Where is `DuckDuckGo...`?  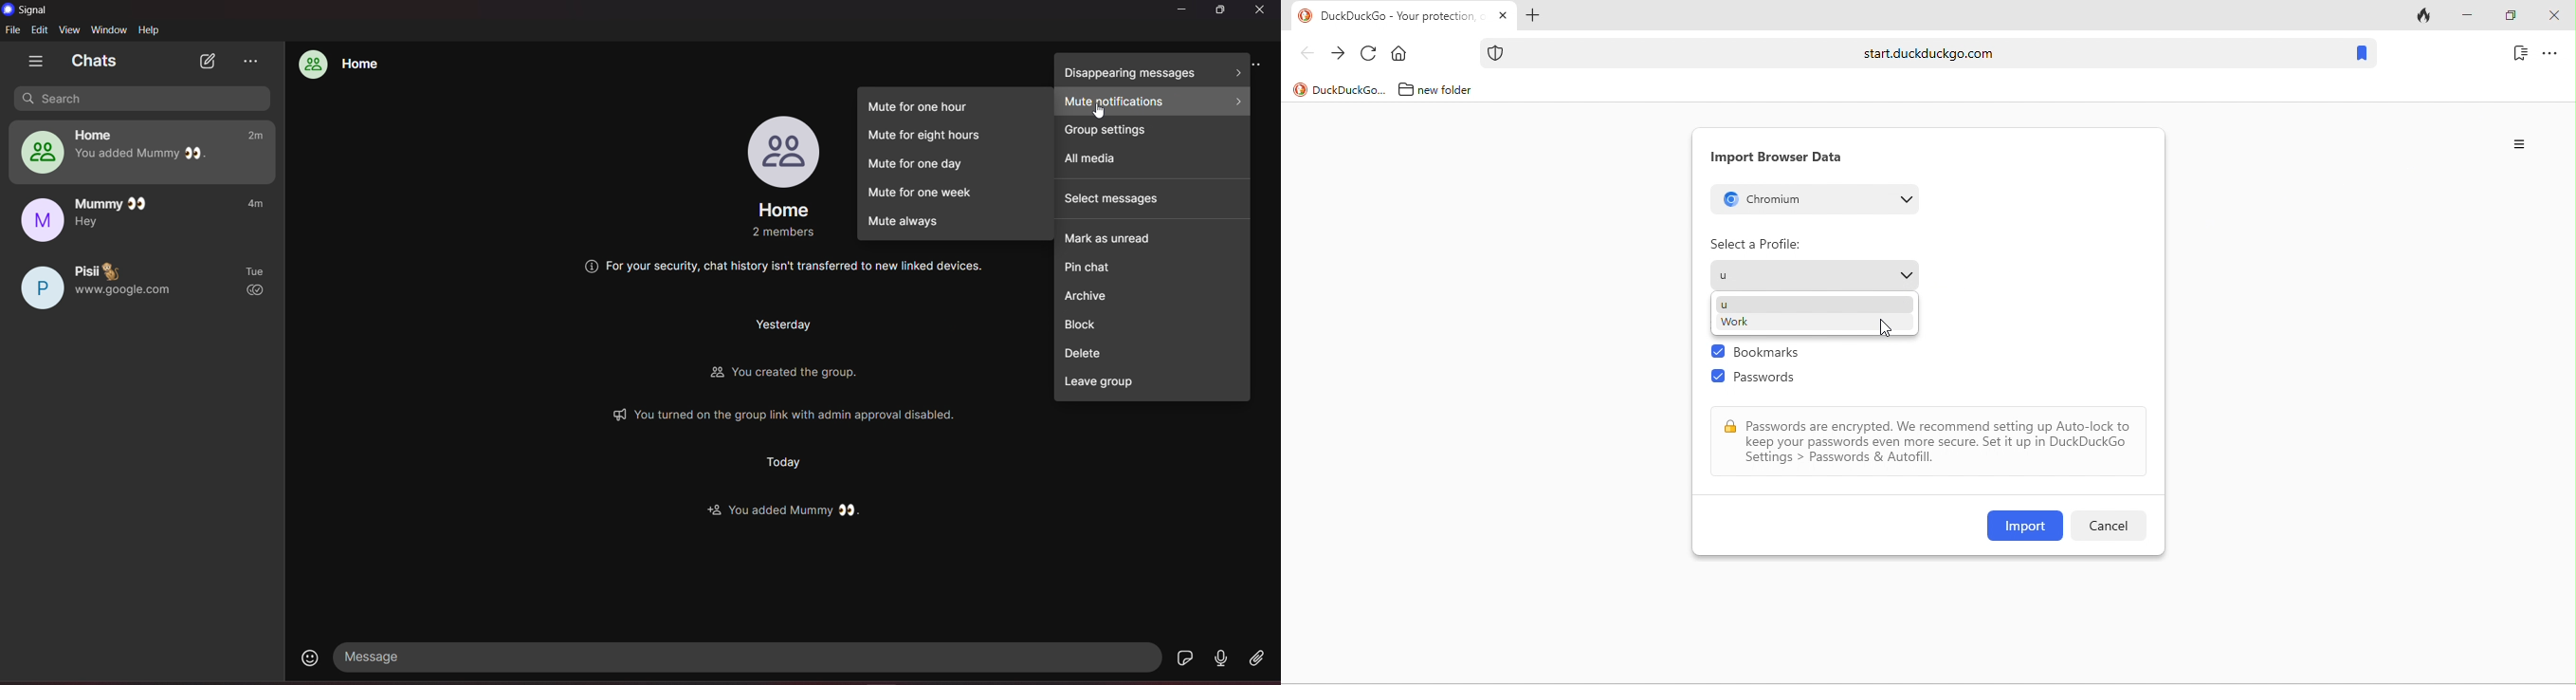
DuckDuckGo... is located at coordinates (1350, 89).